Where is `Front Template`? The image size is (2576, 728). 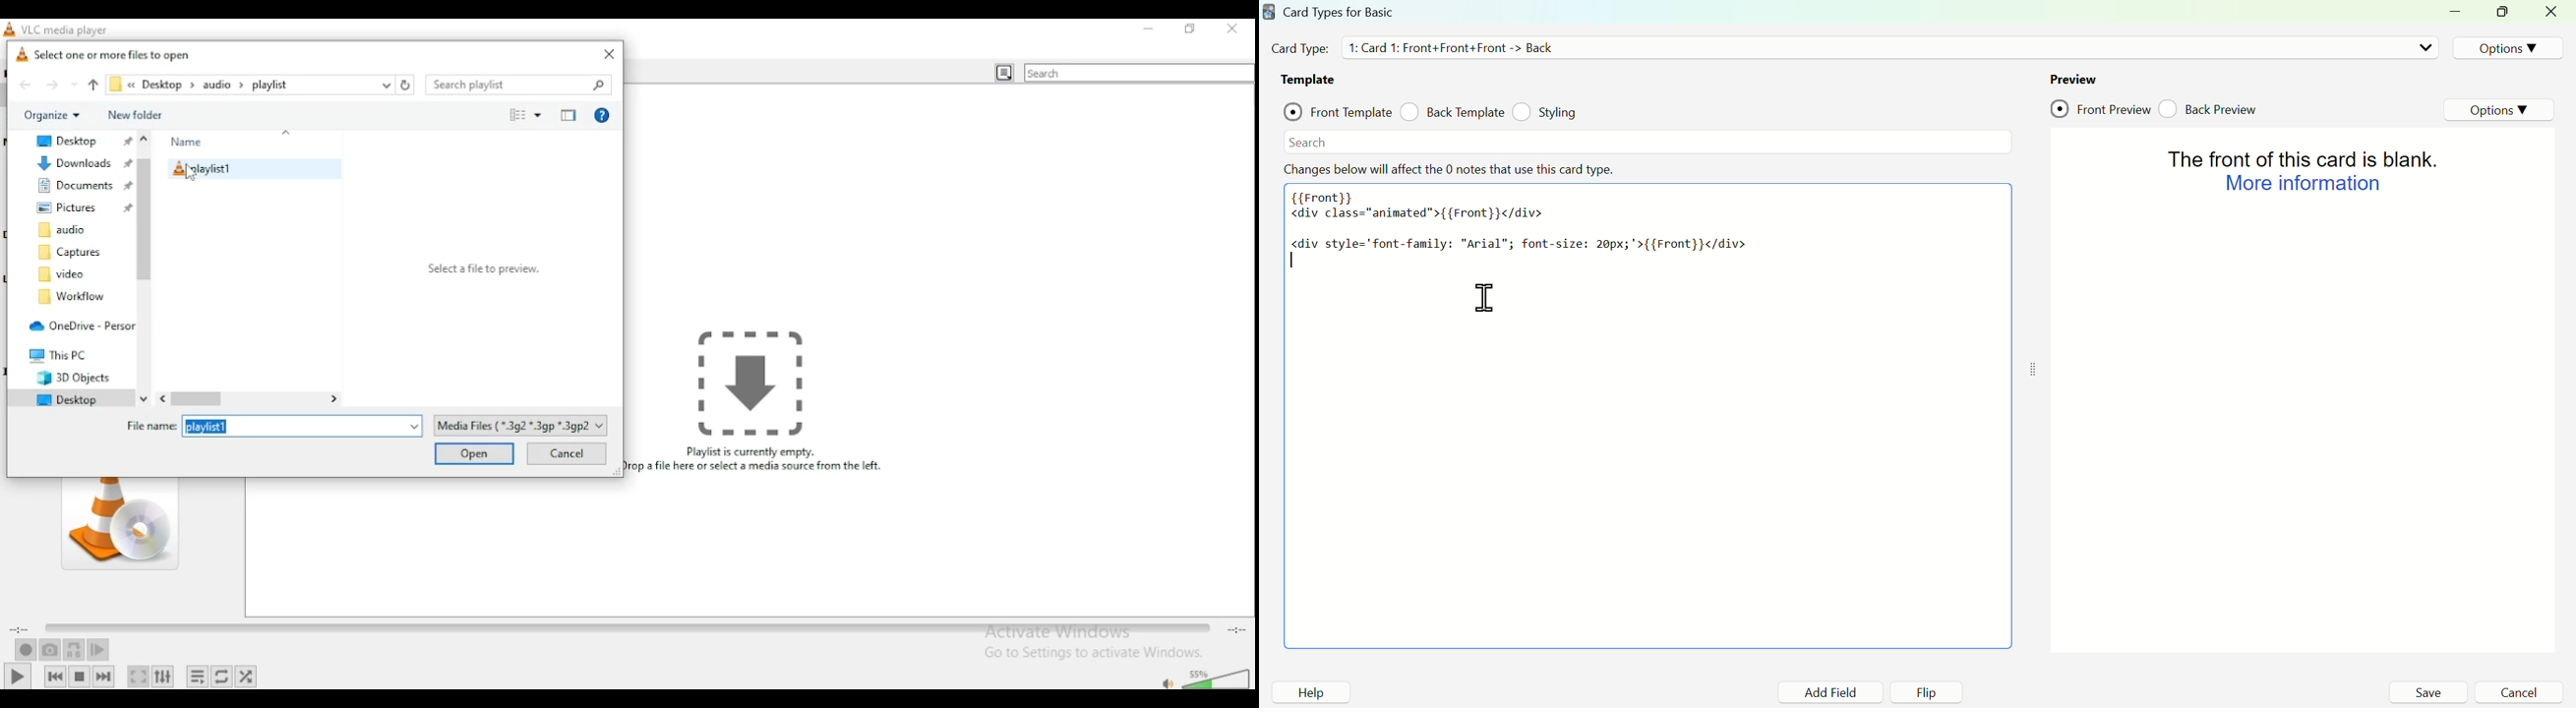
Front Template is located at coordinates (1338, 110).